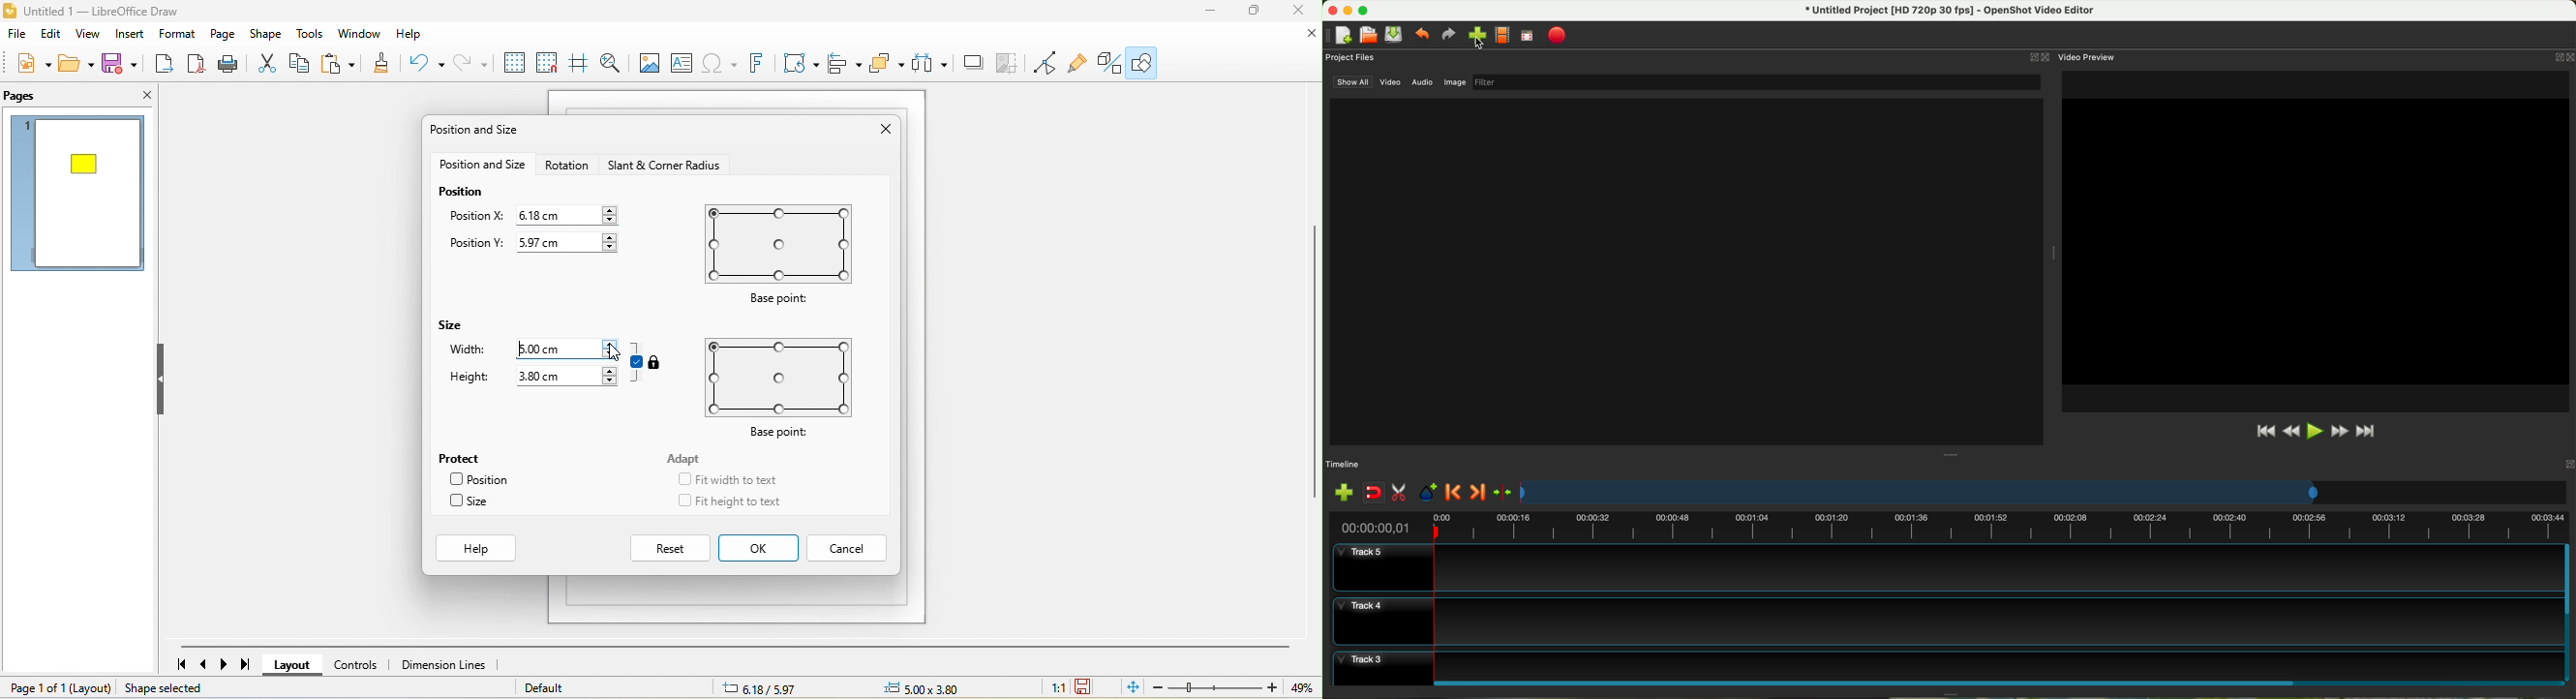 Image resolution: width=2576 pixels, height=700 pixels. What do you see at coordinates (162, 66) in the screenshot?
I see `export` at bounding box center [162, 66].